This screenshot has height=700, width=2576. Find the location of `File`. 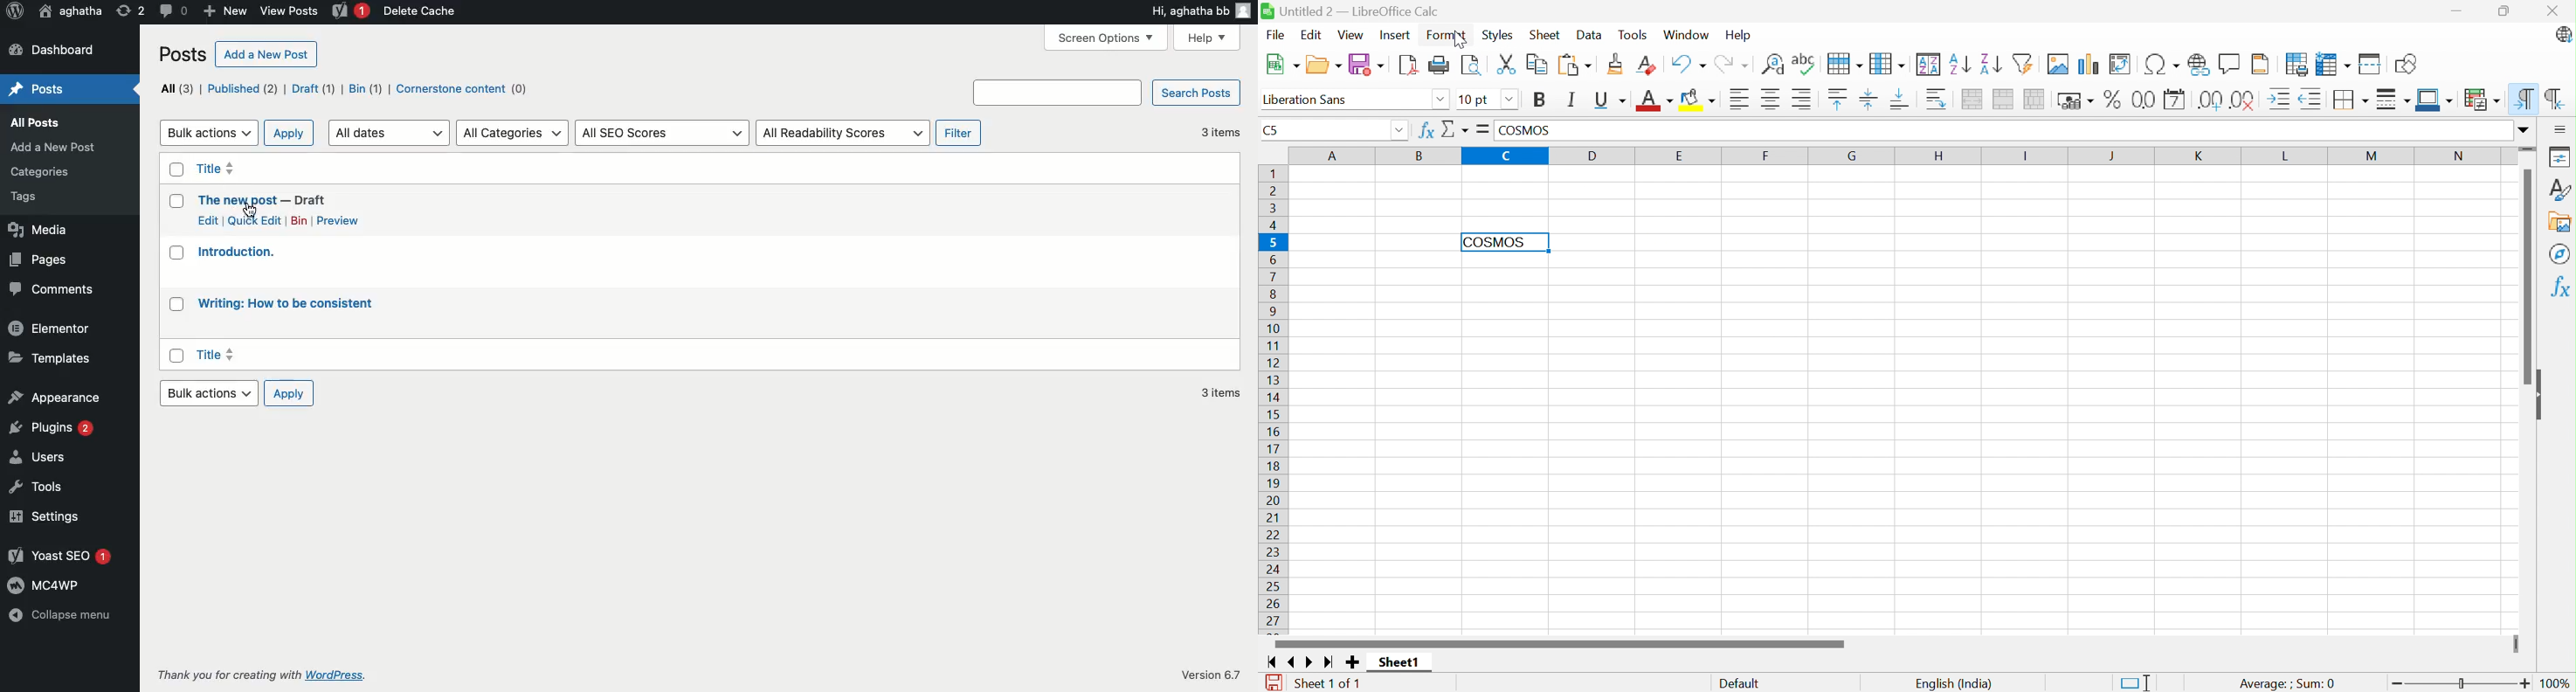

File is located at coordinates (1278, 34).